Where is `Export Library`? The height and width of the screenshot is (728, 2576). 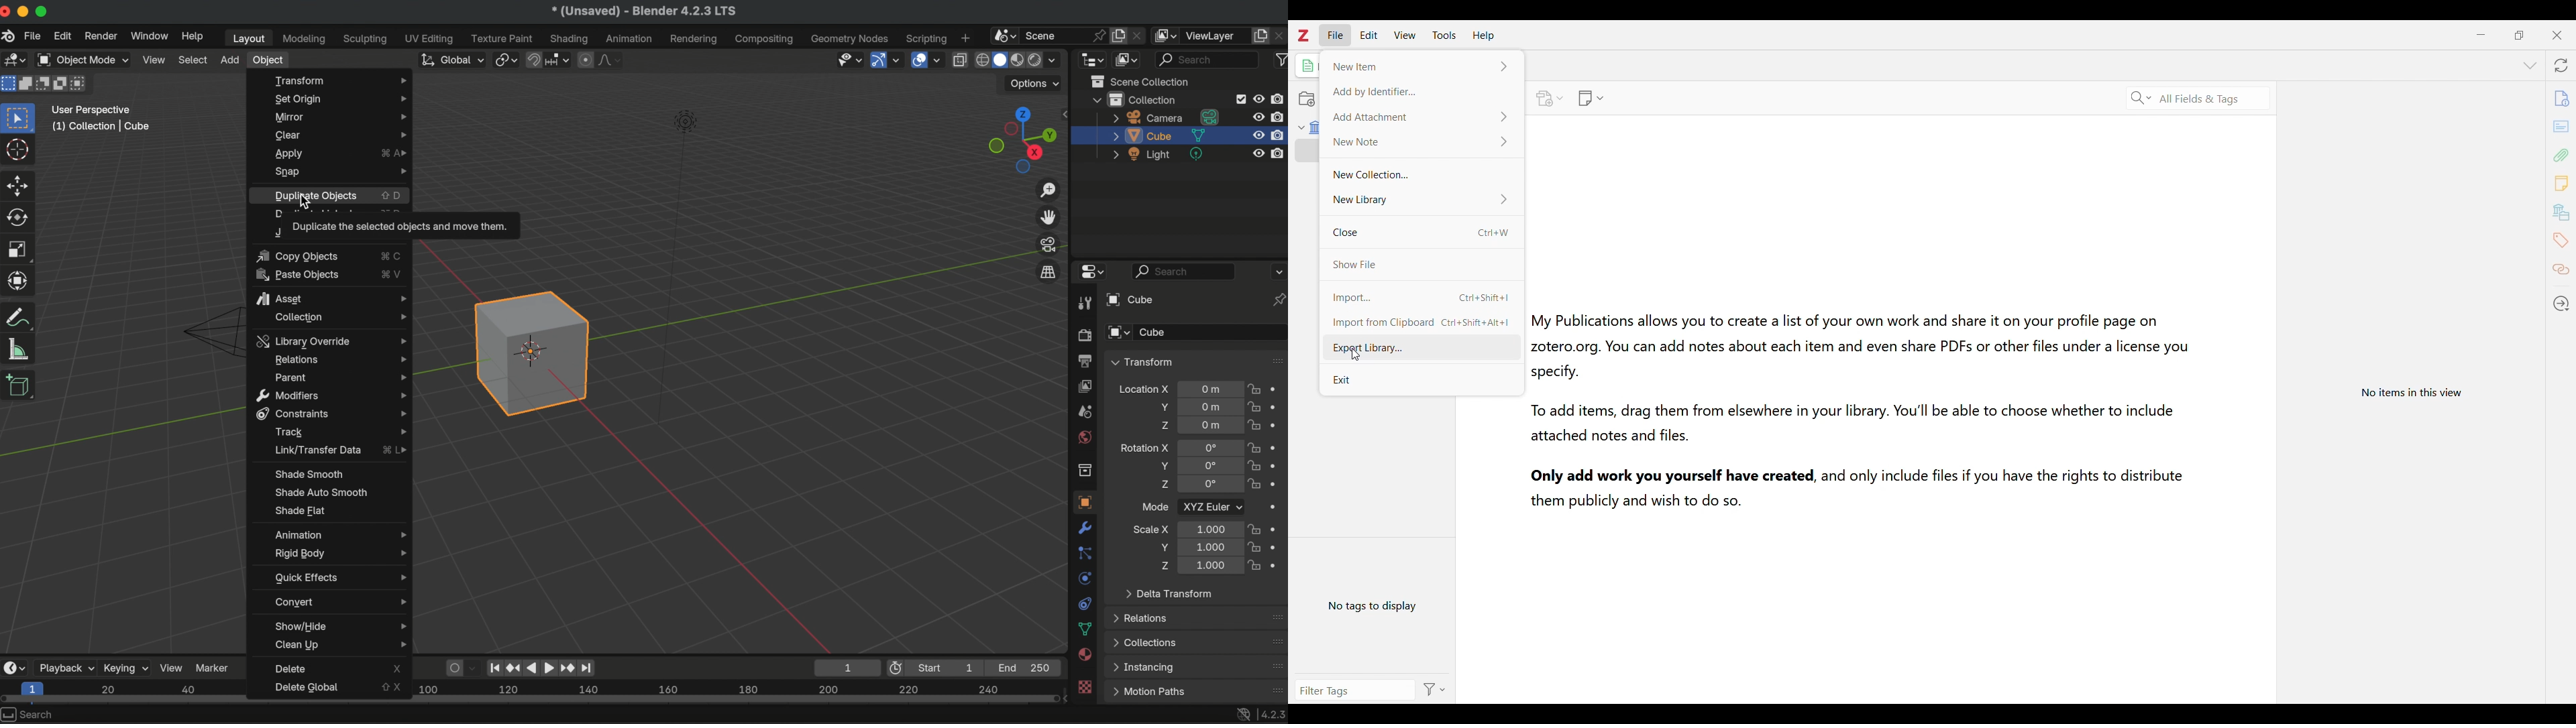
Export Library is located at coordinates (1410, 347).